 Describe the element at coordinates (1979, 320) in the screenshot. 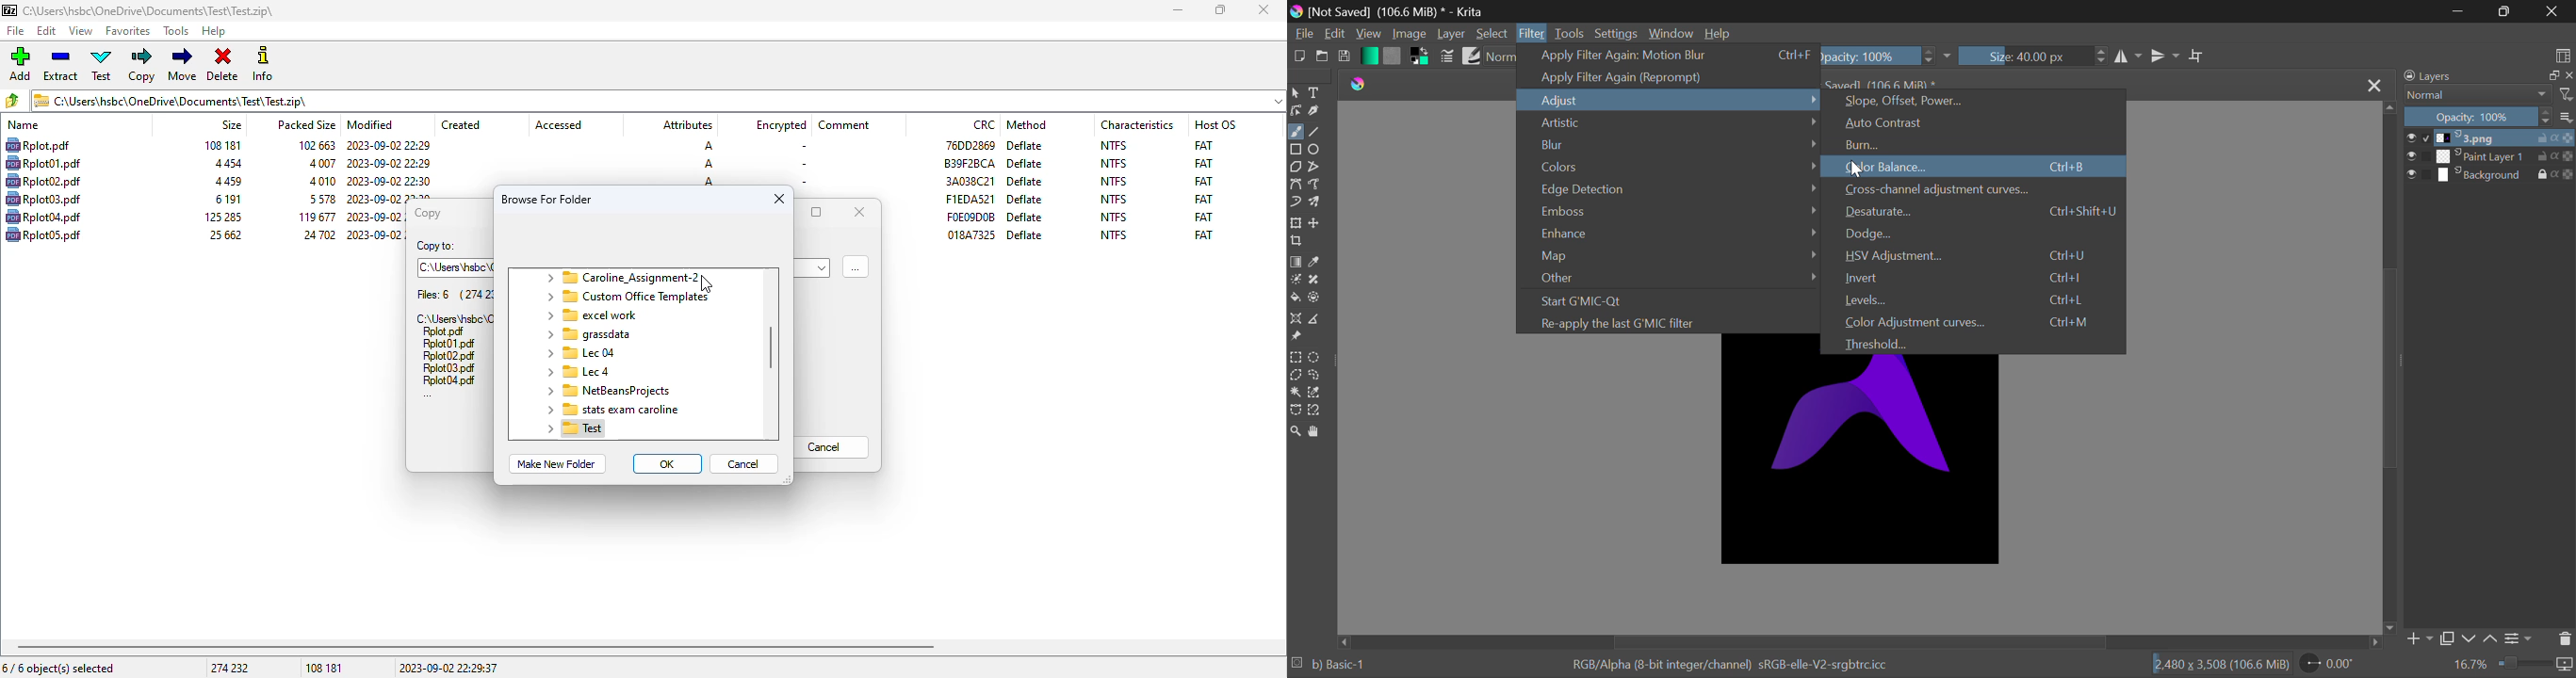

I see `Color Adjustment Curves` at that location.